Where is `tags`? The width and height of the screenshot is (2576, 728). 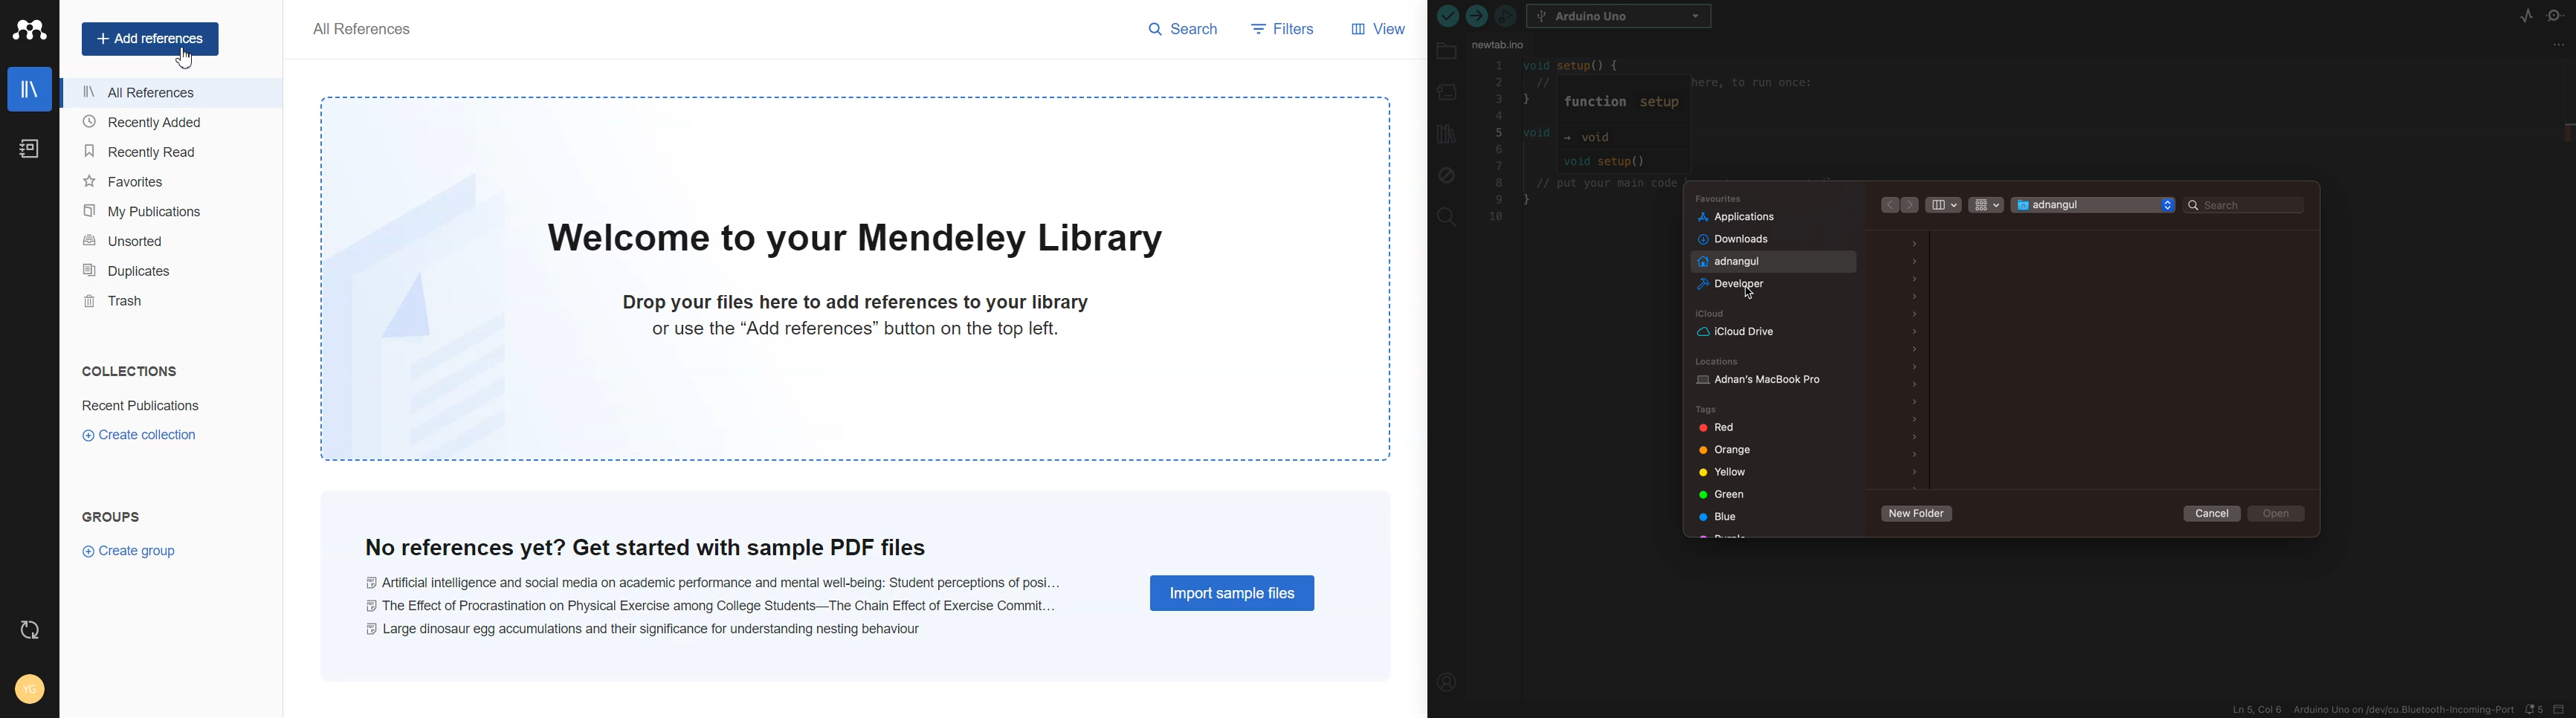
tags is located at coordinates (1722, 493).